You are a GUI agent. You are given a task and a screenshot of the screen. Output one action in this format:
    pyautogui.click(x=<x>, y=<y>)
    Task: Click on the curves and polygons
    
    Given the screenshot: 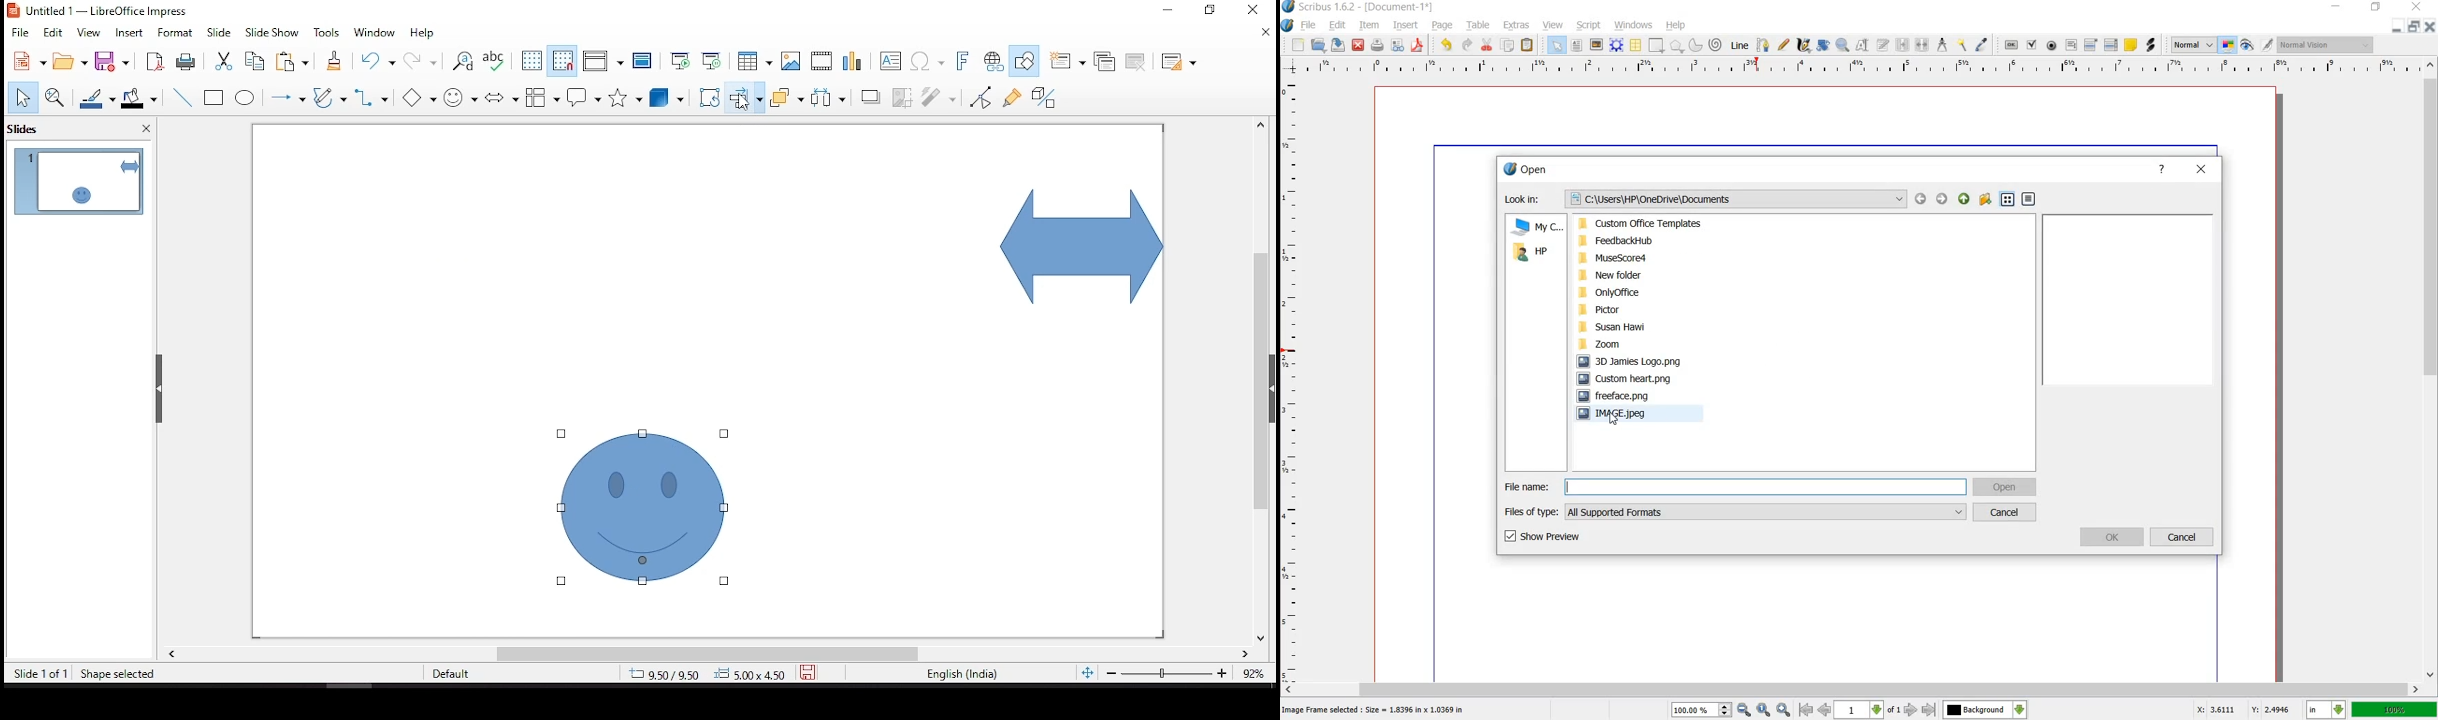 What is the action you would take?
    pyautogui.click(x=328, y=97)
    